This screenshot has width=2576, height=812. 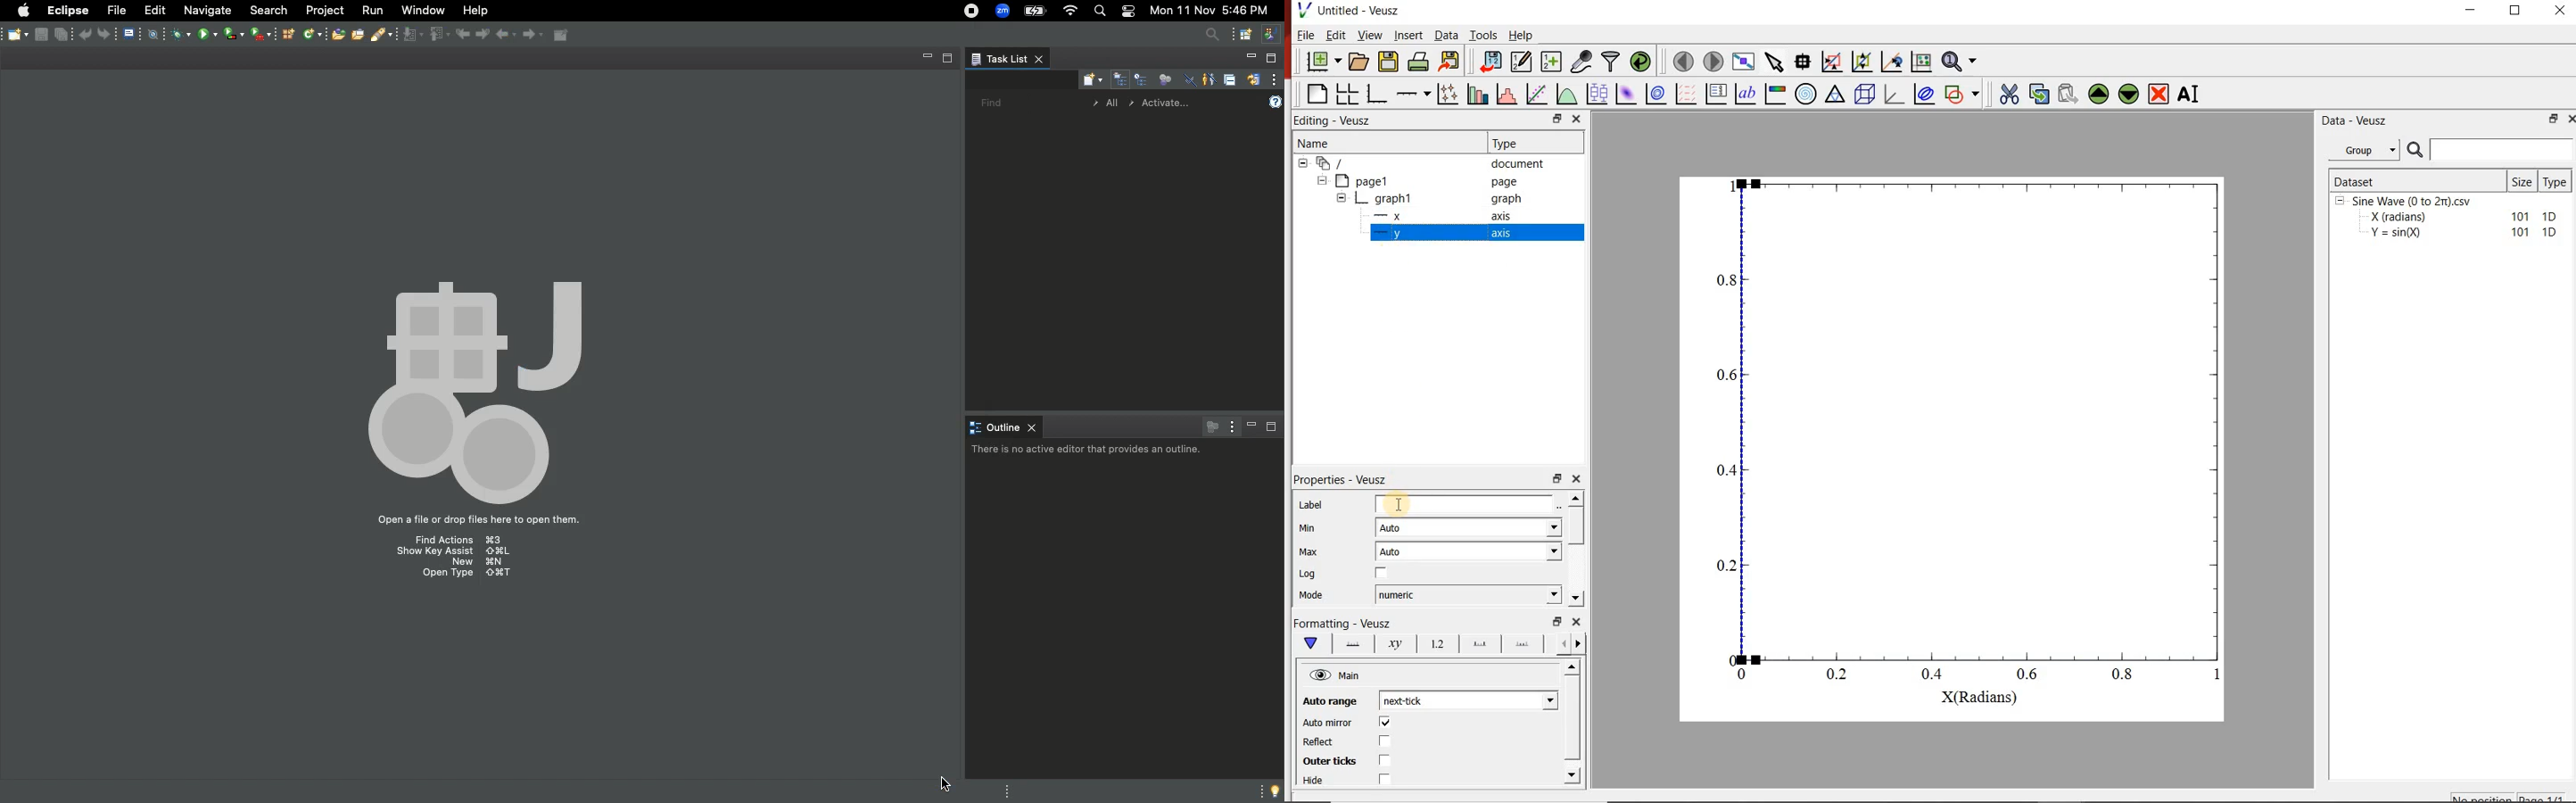 I want to click on Maximize, so click(x=1273, y=428).